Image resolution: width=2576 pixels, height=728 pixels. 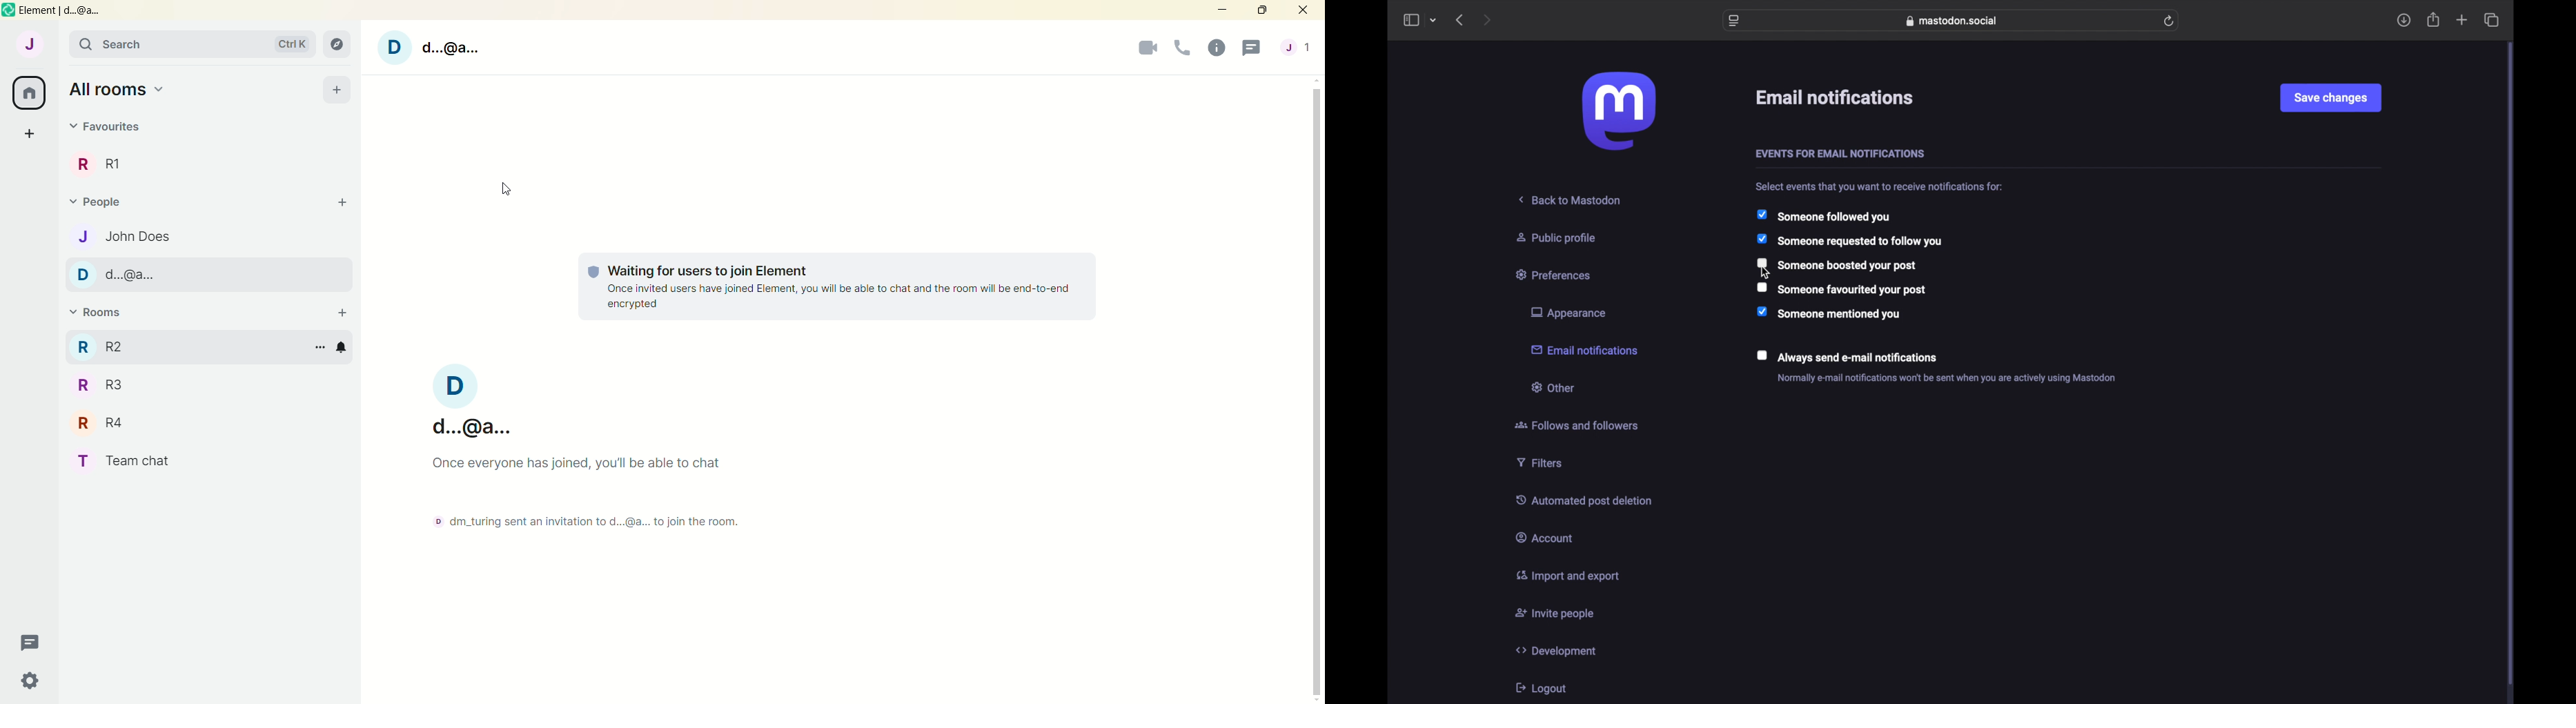 What do you see at coordinates (1823, 216) in the screenshot?
I see `checkbox` at bounding box center [1823, 216].